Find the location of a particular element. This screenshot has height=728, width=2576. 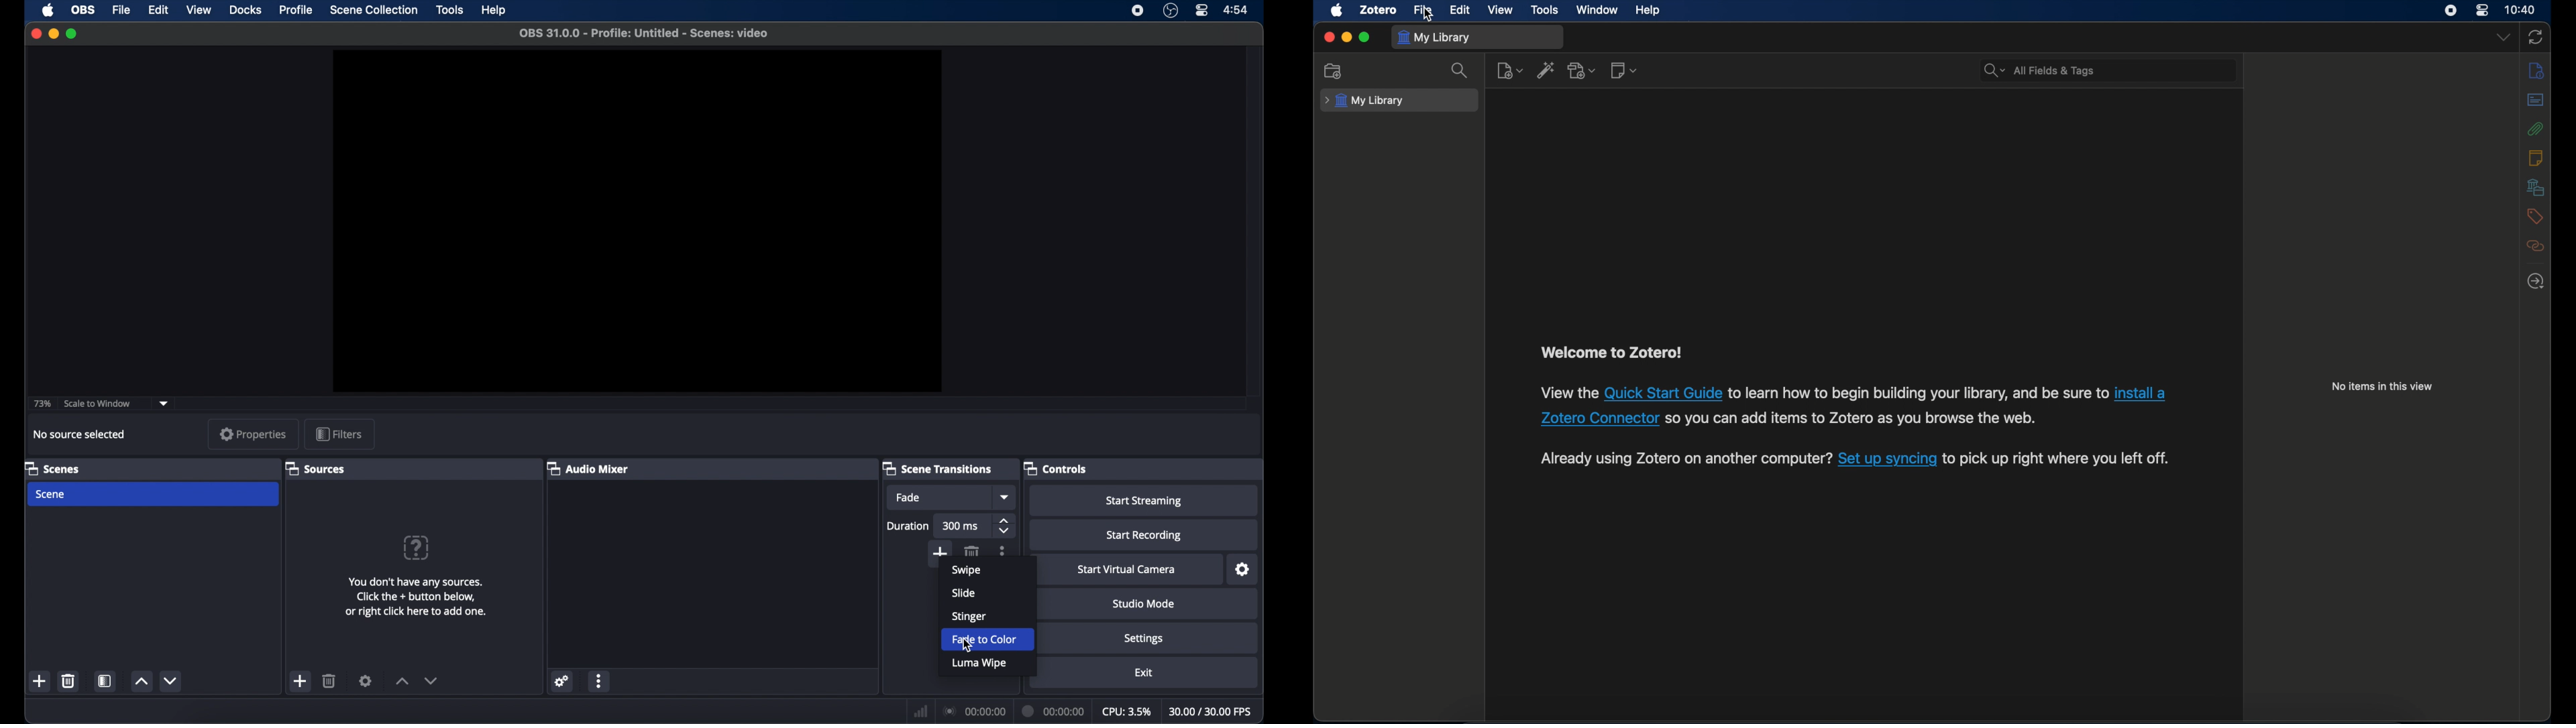

73% is located at coordinates (41, 404).